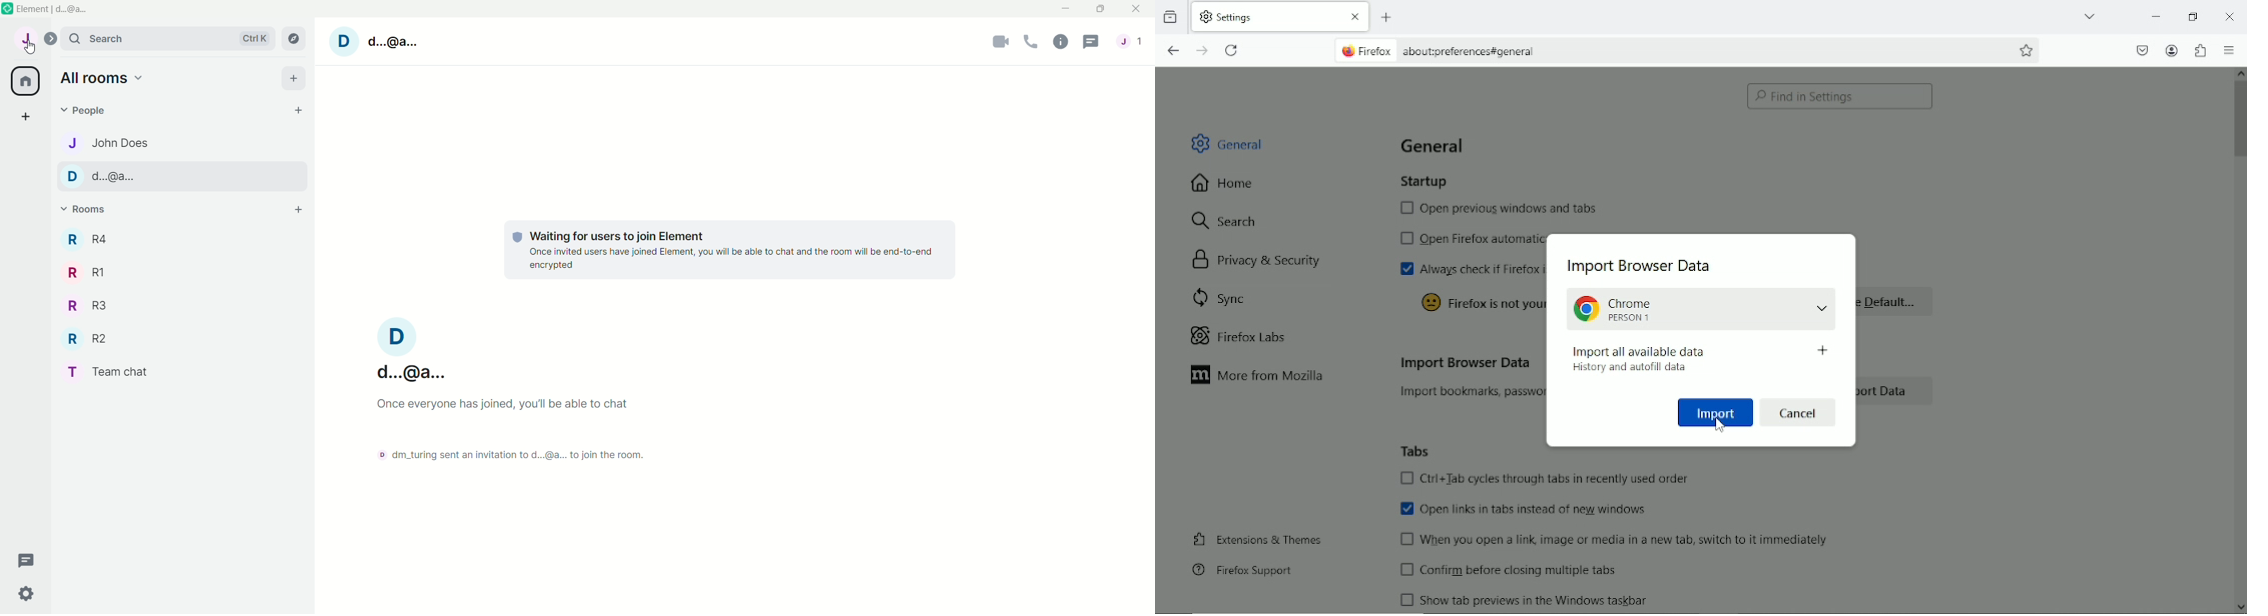 The height and width of the screenshot is (616, 2268). Describe the element at coordinates (1417, 450) in the screenshot. I see `Tabs` at that location.